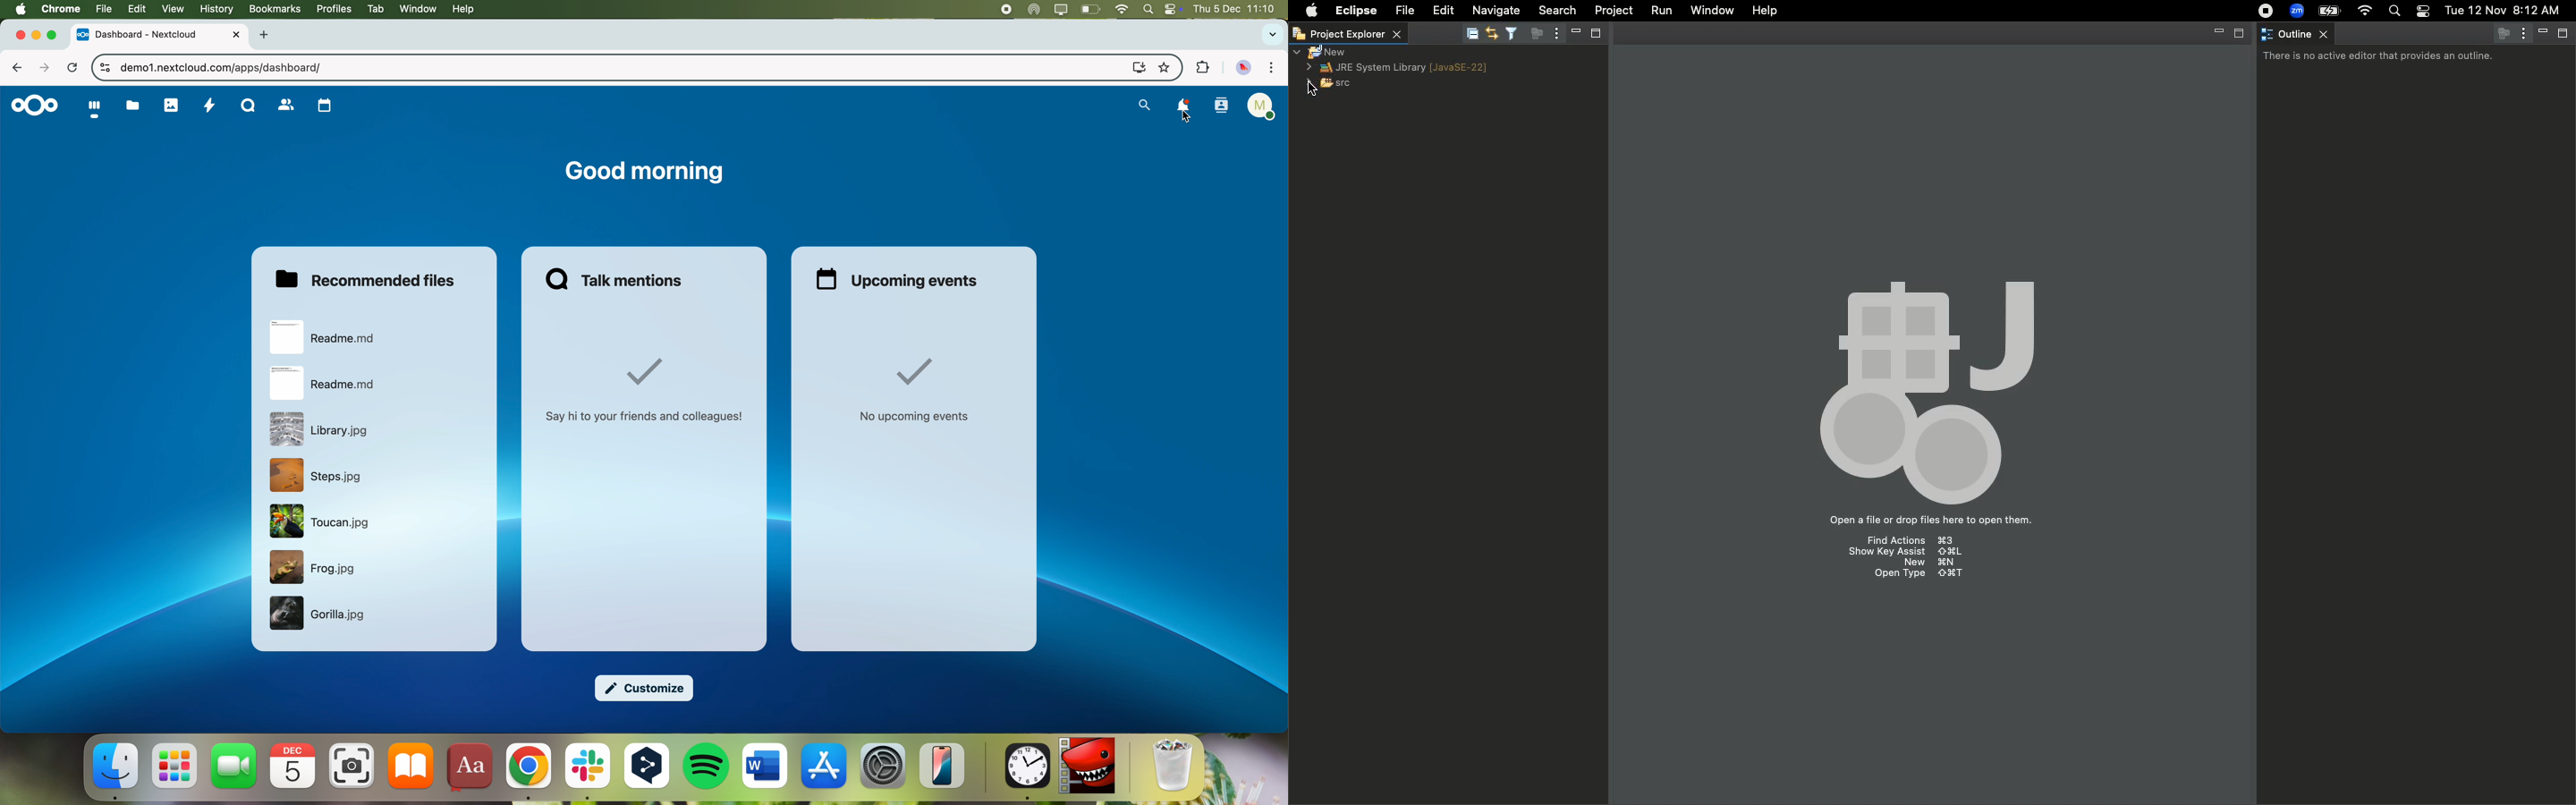  What do you see at coordinates (172, 9) in the screenshot?
I see `view` at bounding box center [172, 9].